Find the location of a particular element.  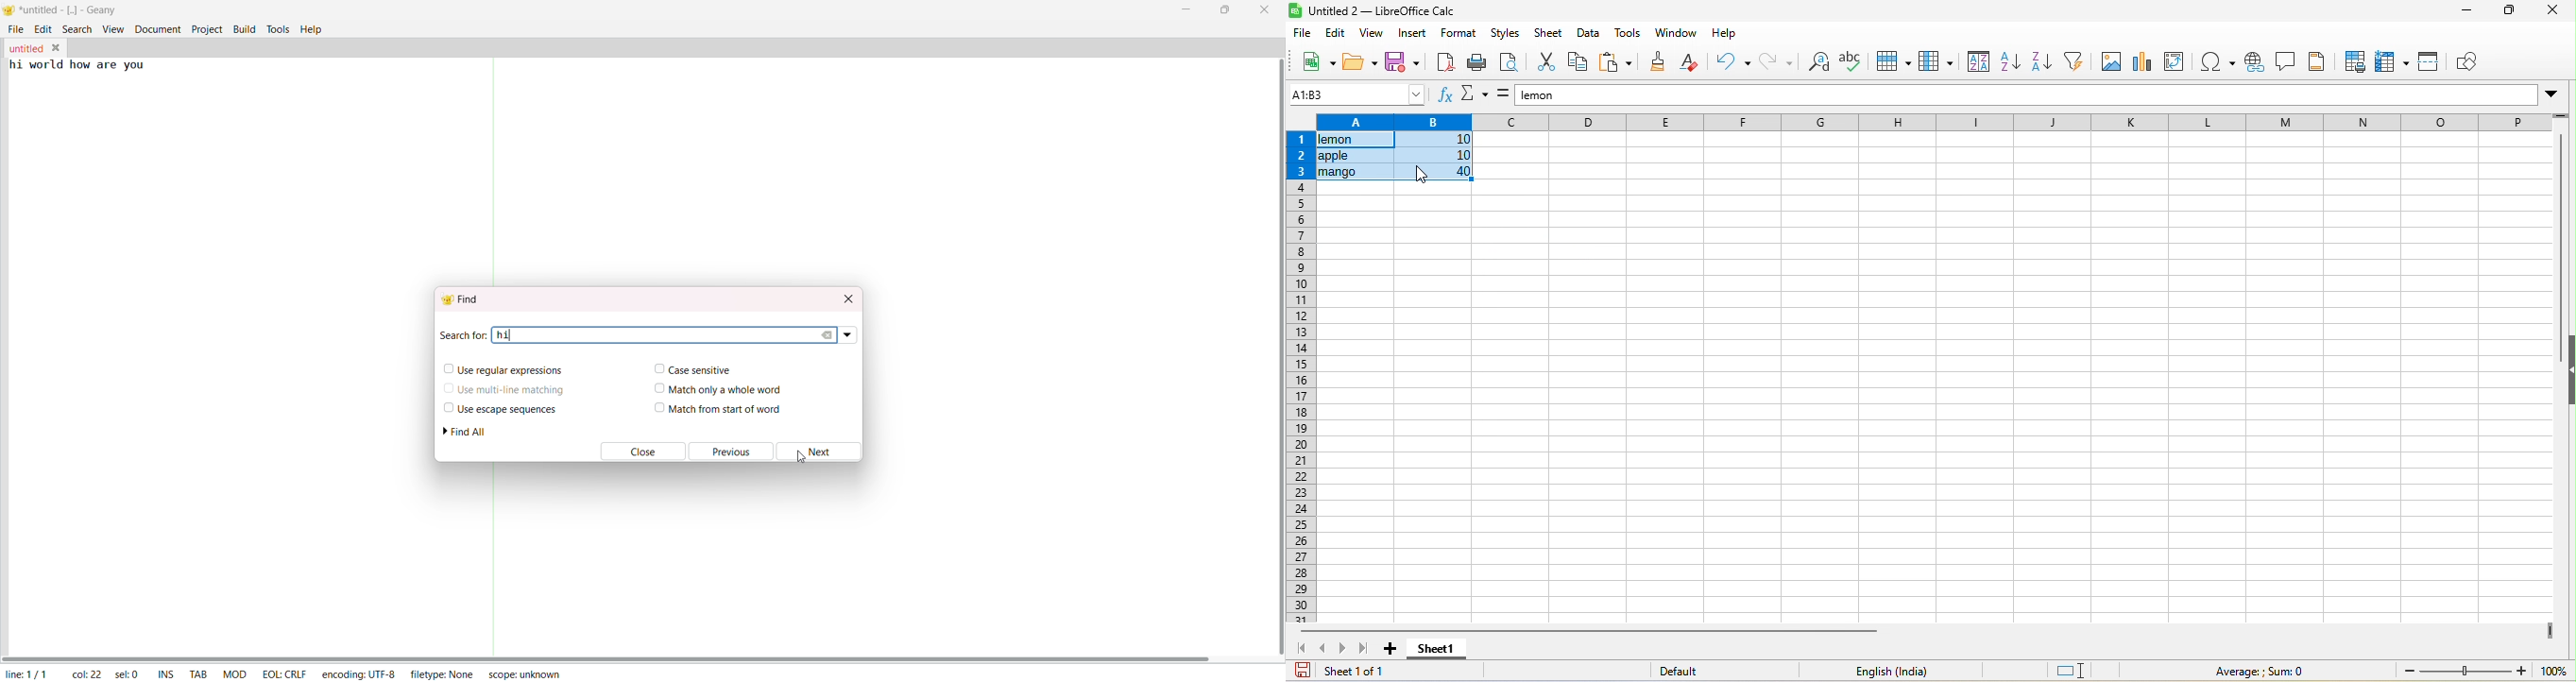

match from start of word is located at coordinates (716, 409).